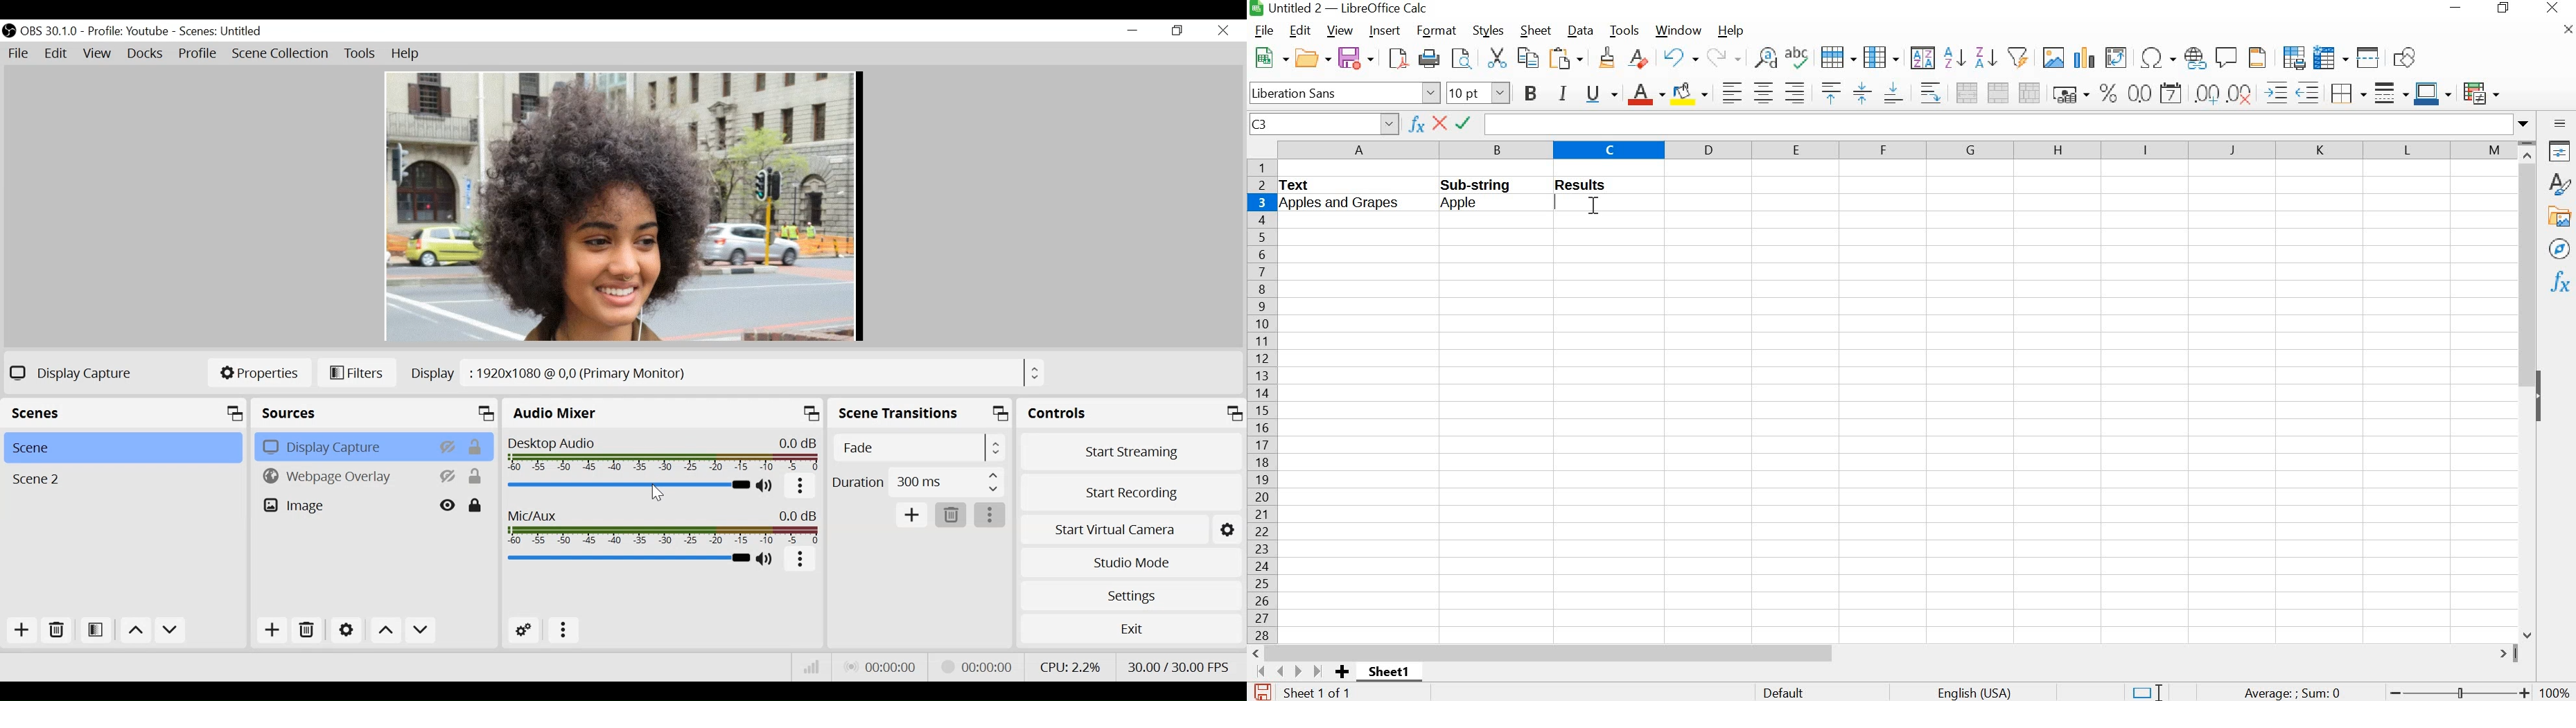 The height and width of the screenshot is (728, 2576). What do you see at coordinates (664, 526) in the screenshot?
I see `Mic/Aux` at bounding box center [664, 526].